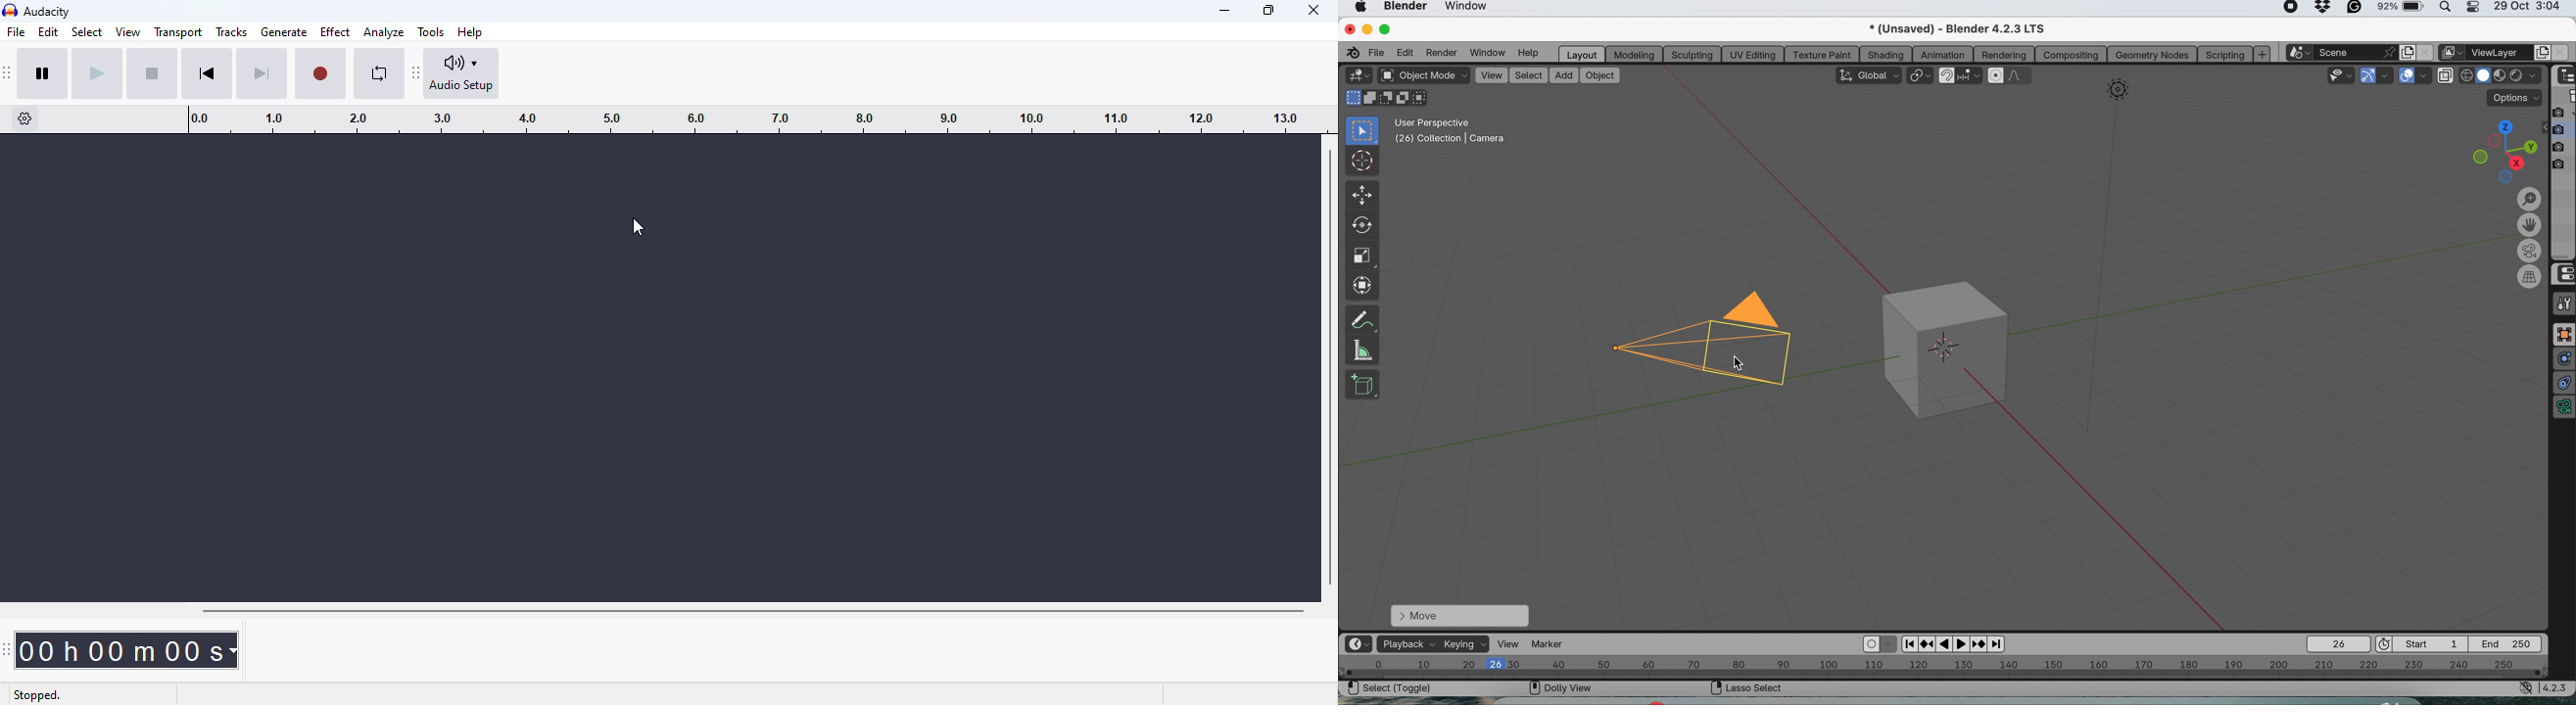 The width and height of the screenshot is (2576, 728). What do you see at coordinates (8, 72) in the screenshot?
I see `audacity transport toolbar` at bounding box center [8, 72].